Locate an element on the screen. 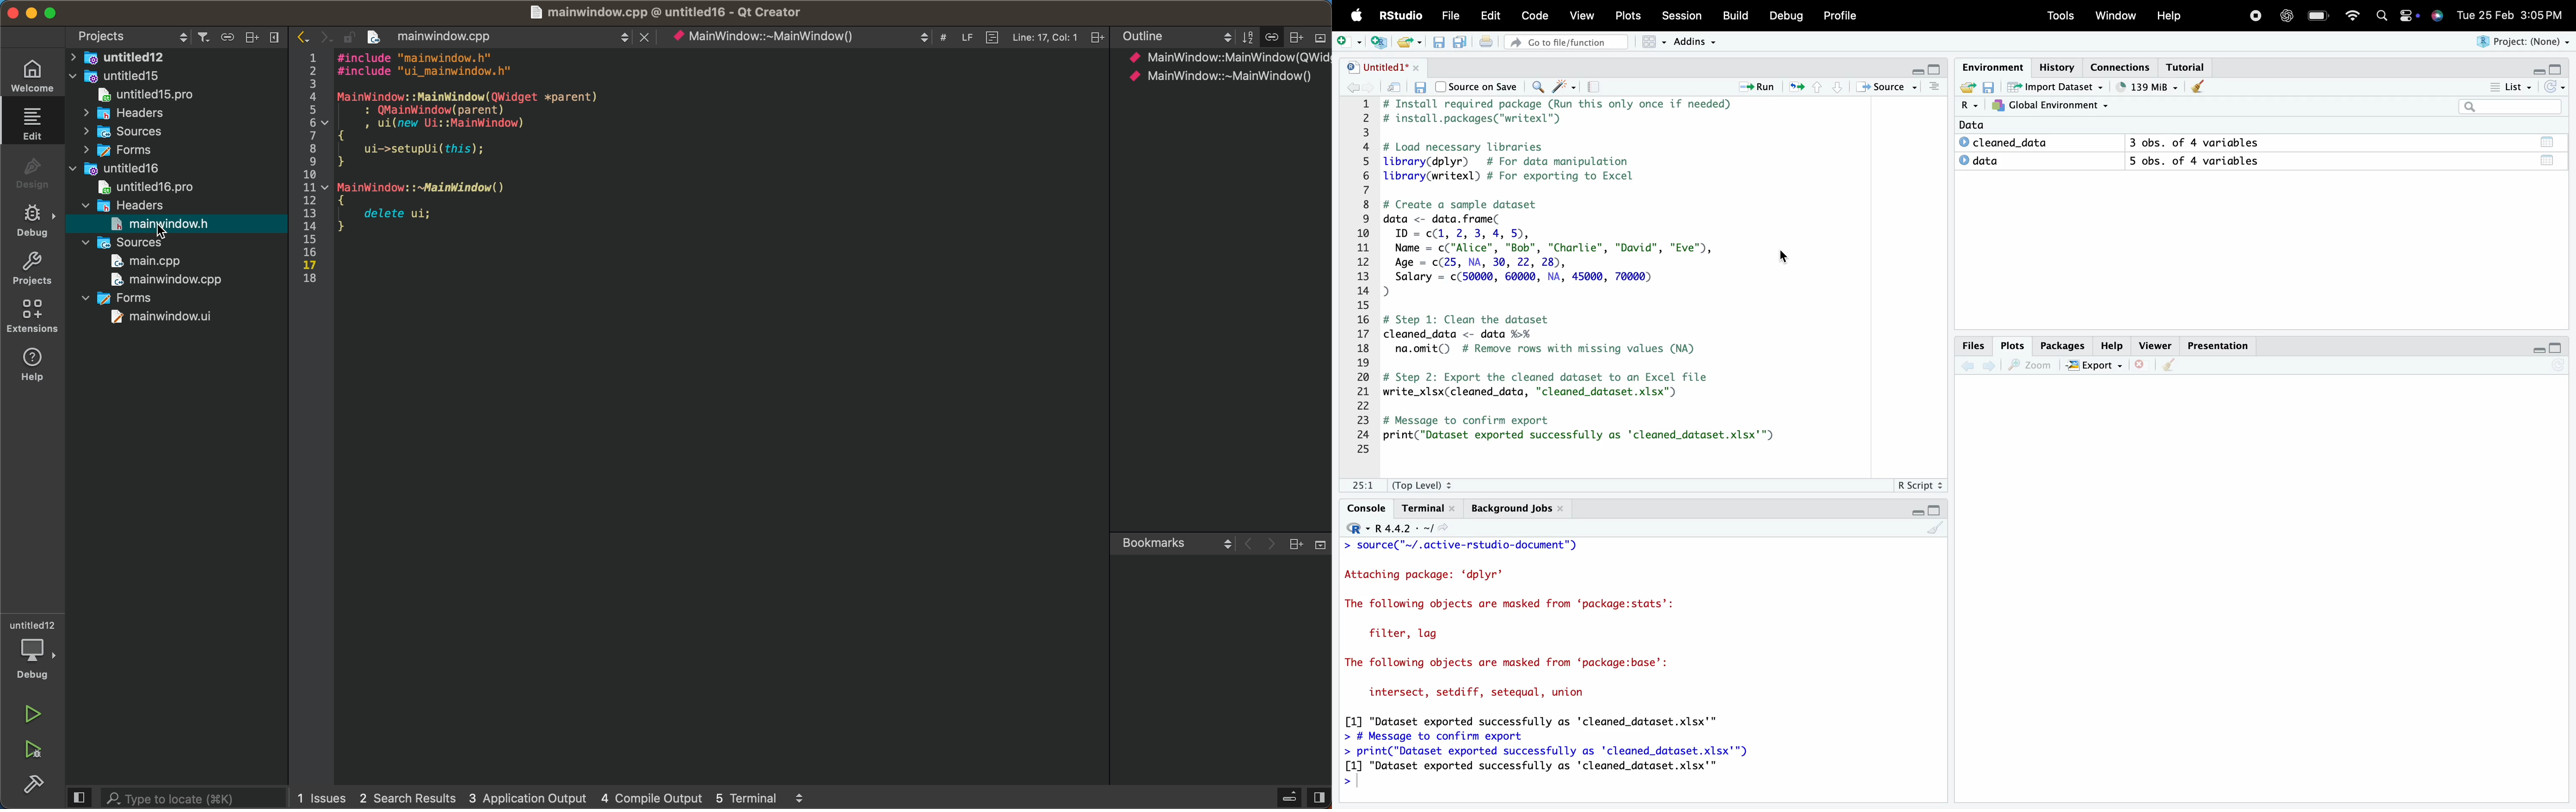 This screenshot has height=812, width=2576. debug is located at coordinates (35, 651).